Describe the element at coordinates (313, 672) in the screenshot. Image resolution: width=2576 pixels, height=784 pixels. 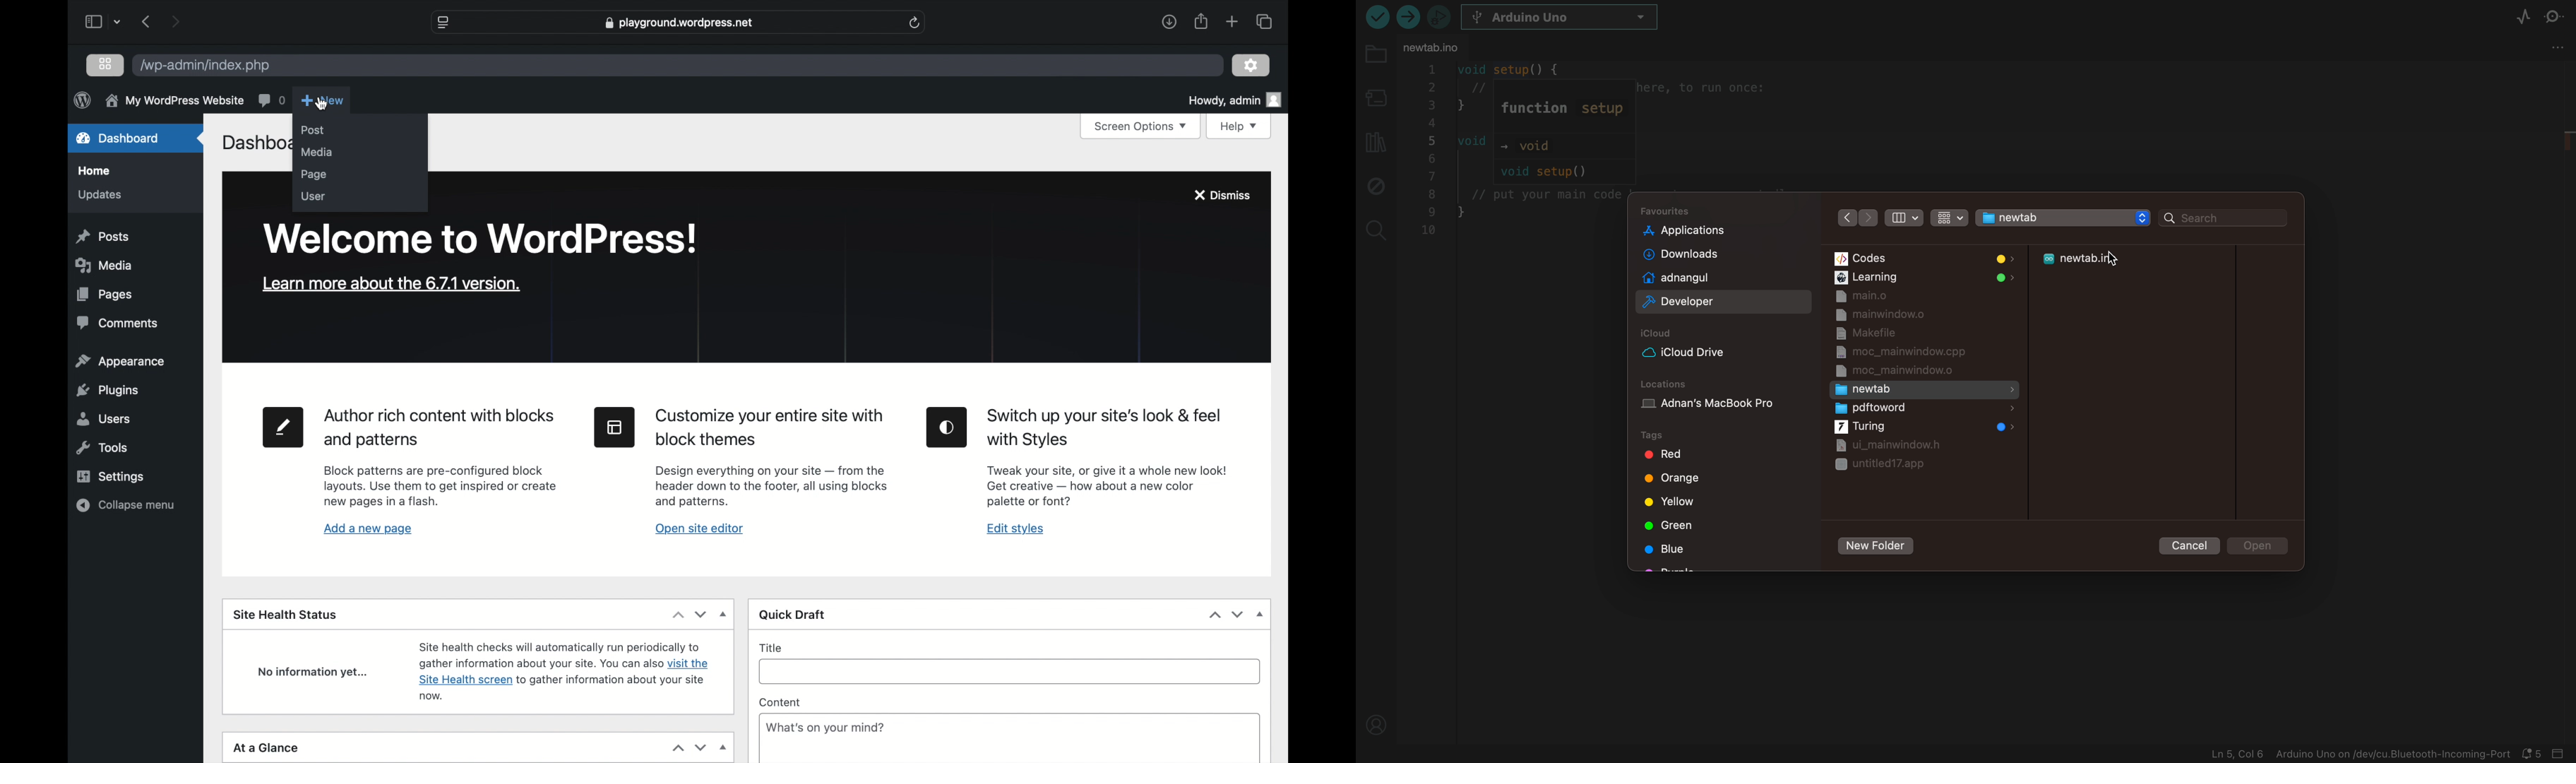
I see `no information yet` at that location.